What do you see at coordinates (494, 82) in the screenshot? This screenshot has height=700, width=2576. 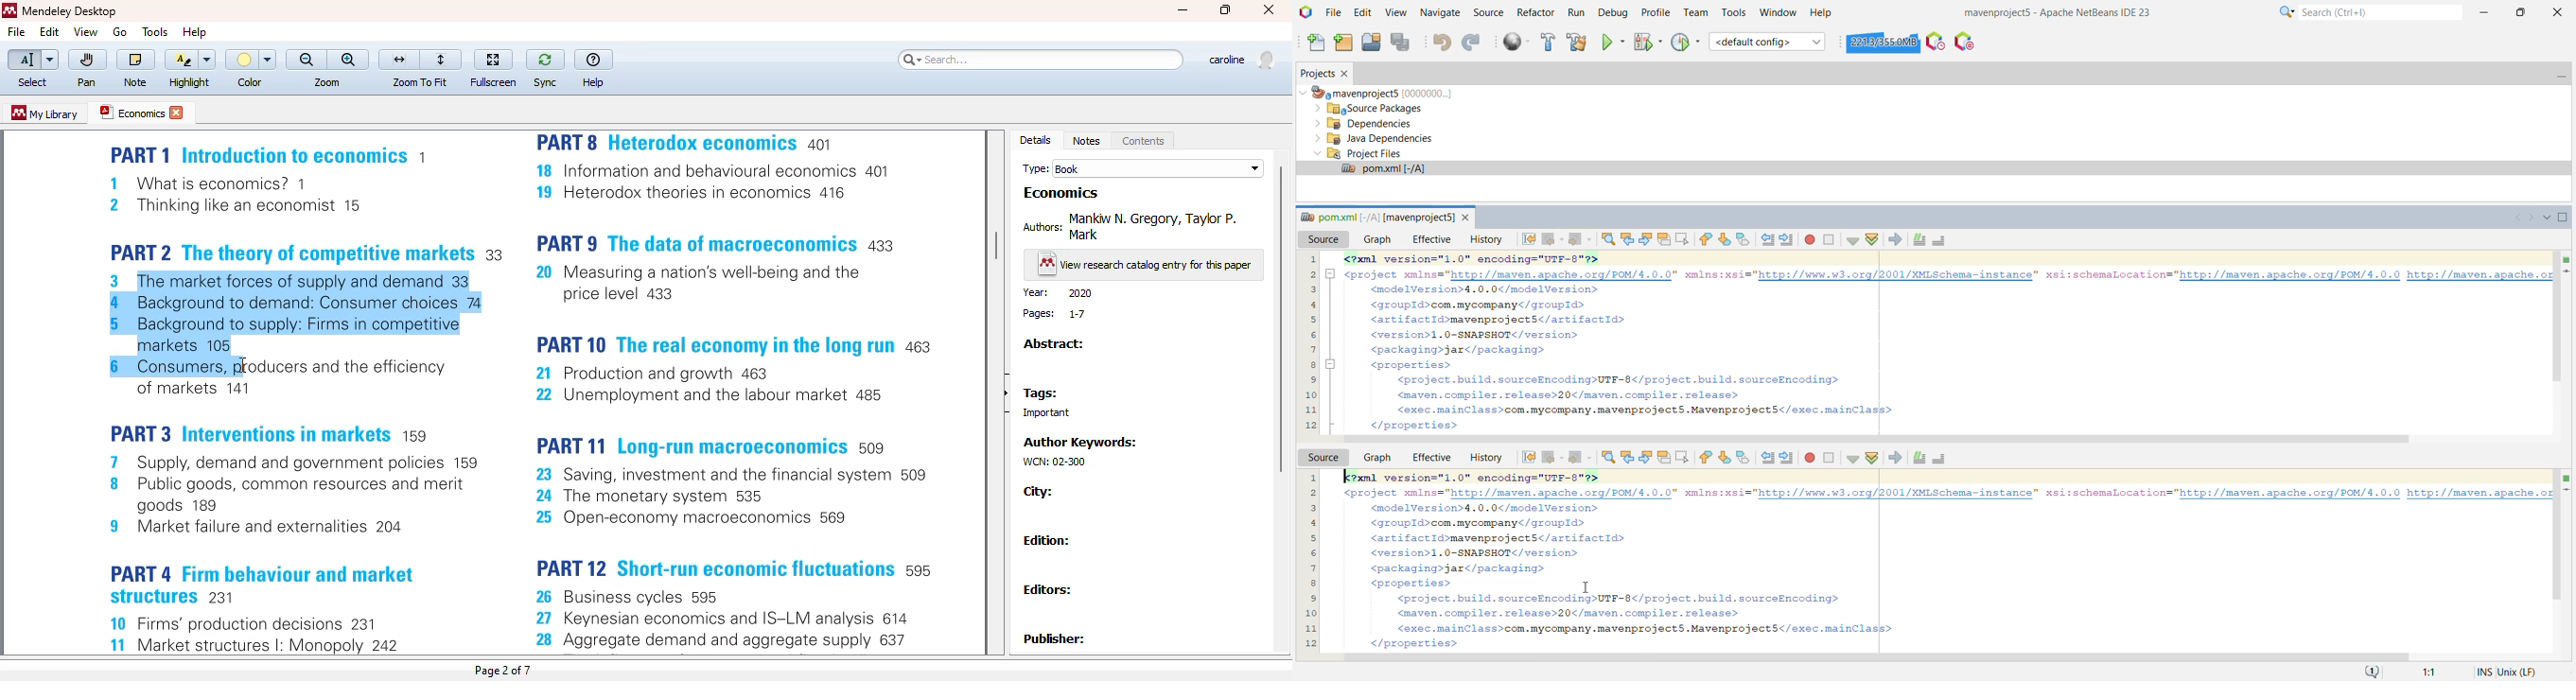 I see `fullscreen` at bounding box center [494, 82].